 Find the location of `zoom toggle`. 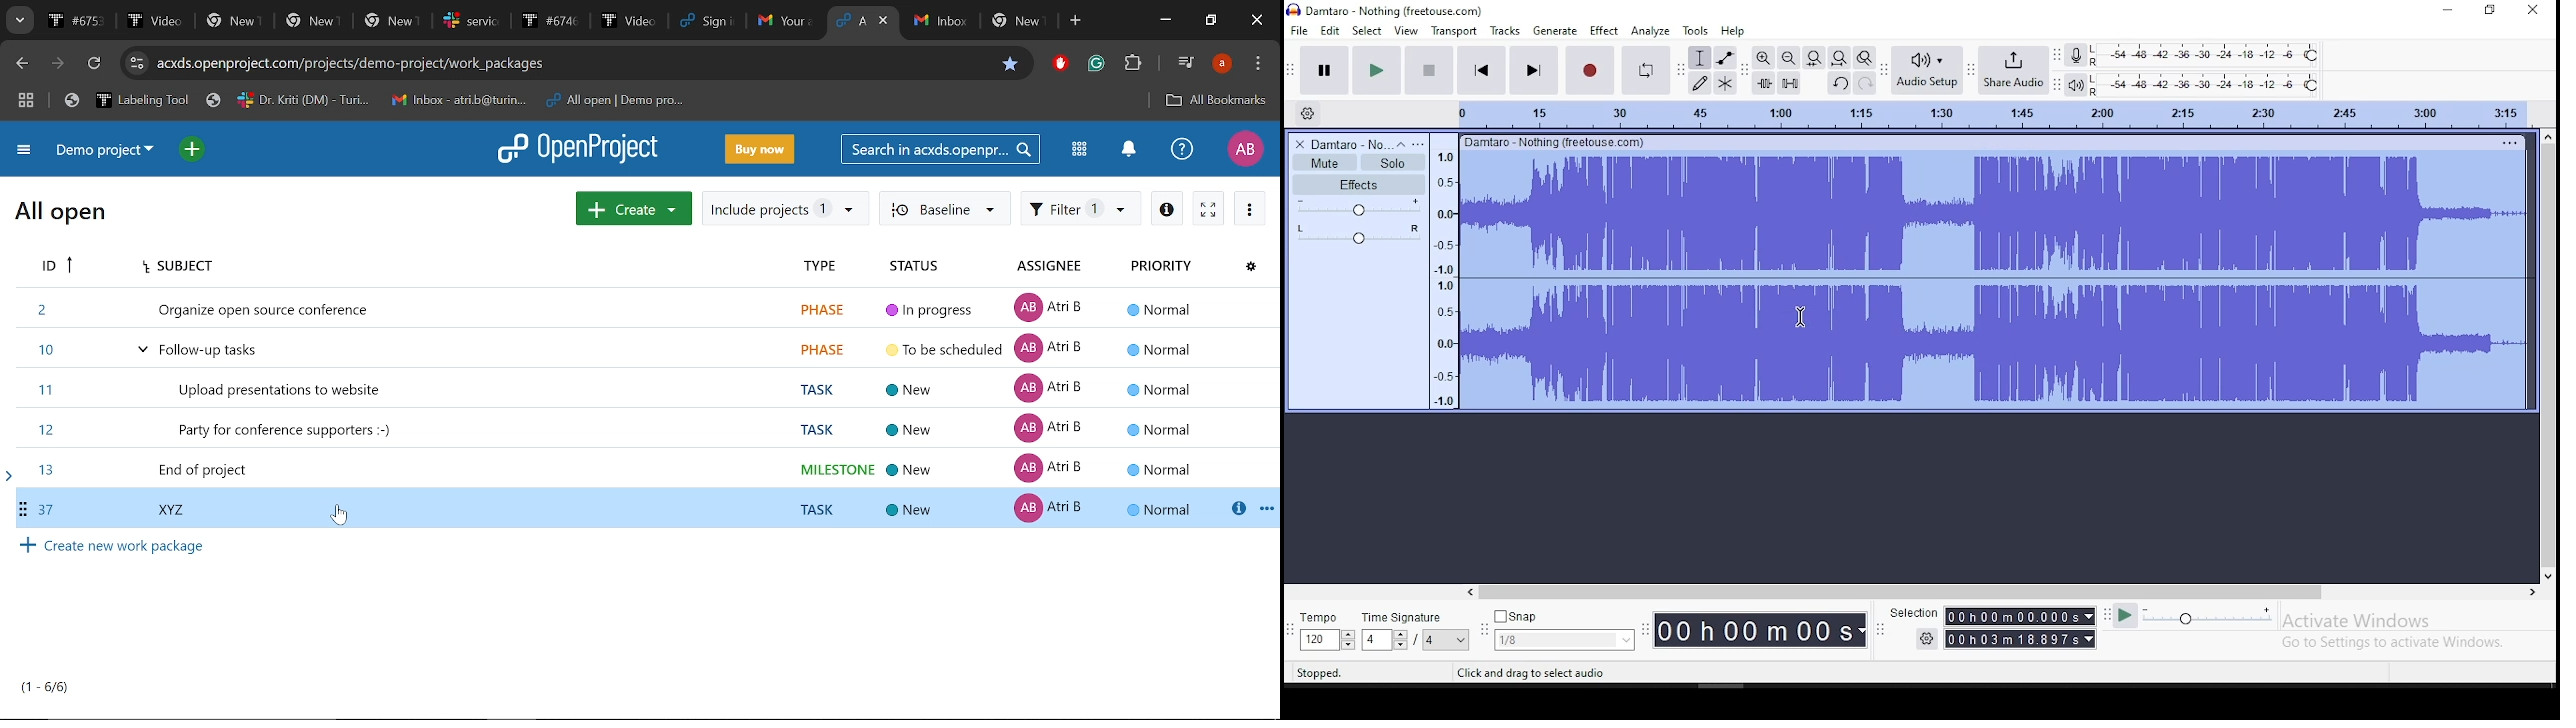

zoom toggle is located at coordinates (1864, 58).